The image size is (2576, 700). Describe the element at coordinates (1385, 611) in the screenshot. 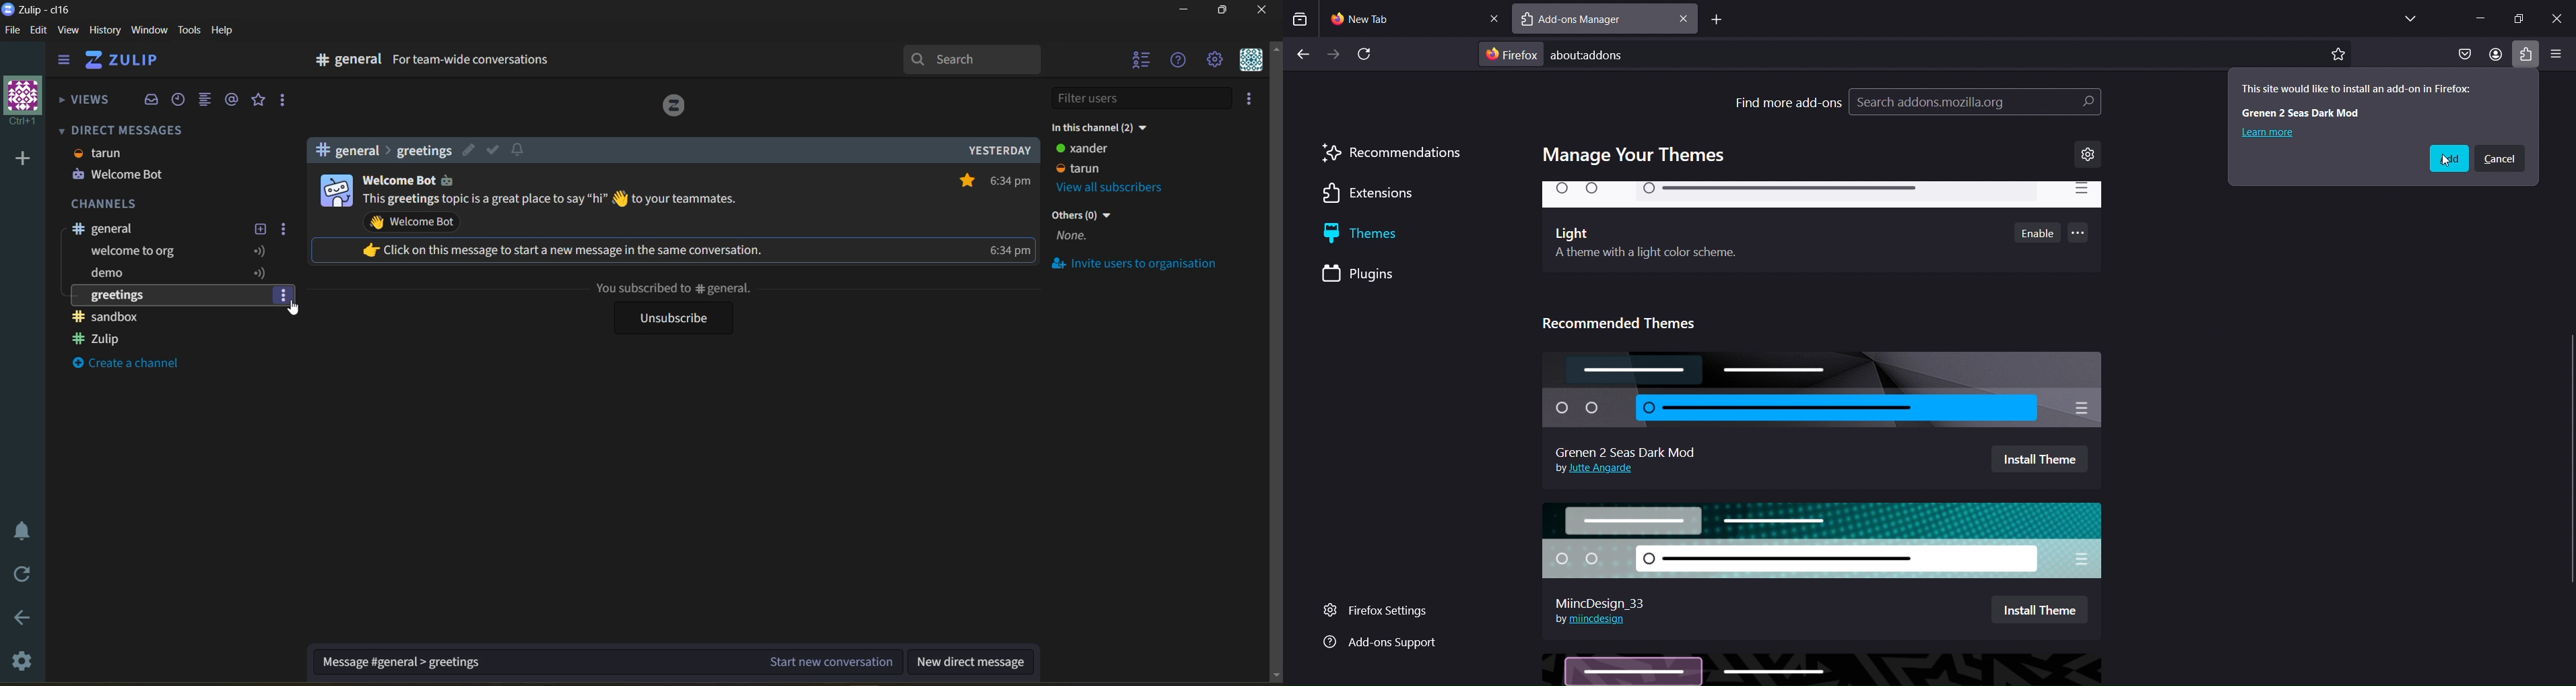

I see `firefox settings` at that location.